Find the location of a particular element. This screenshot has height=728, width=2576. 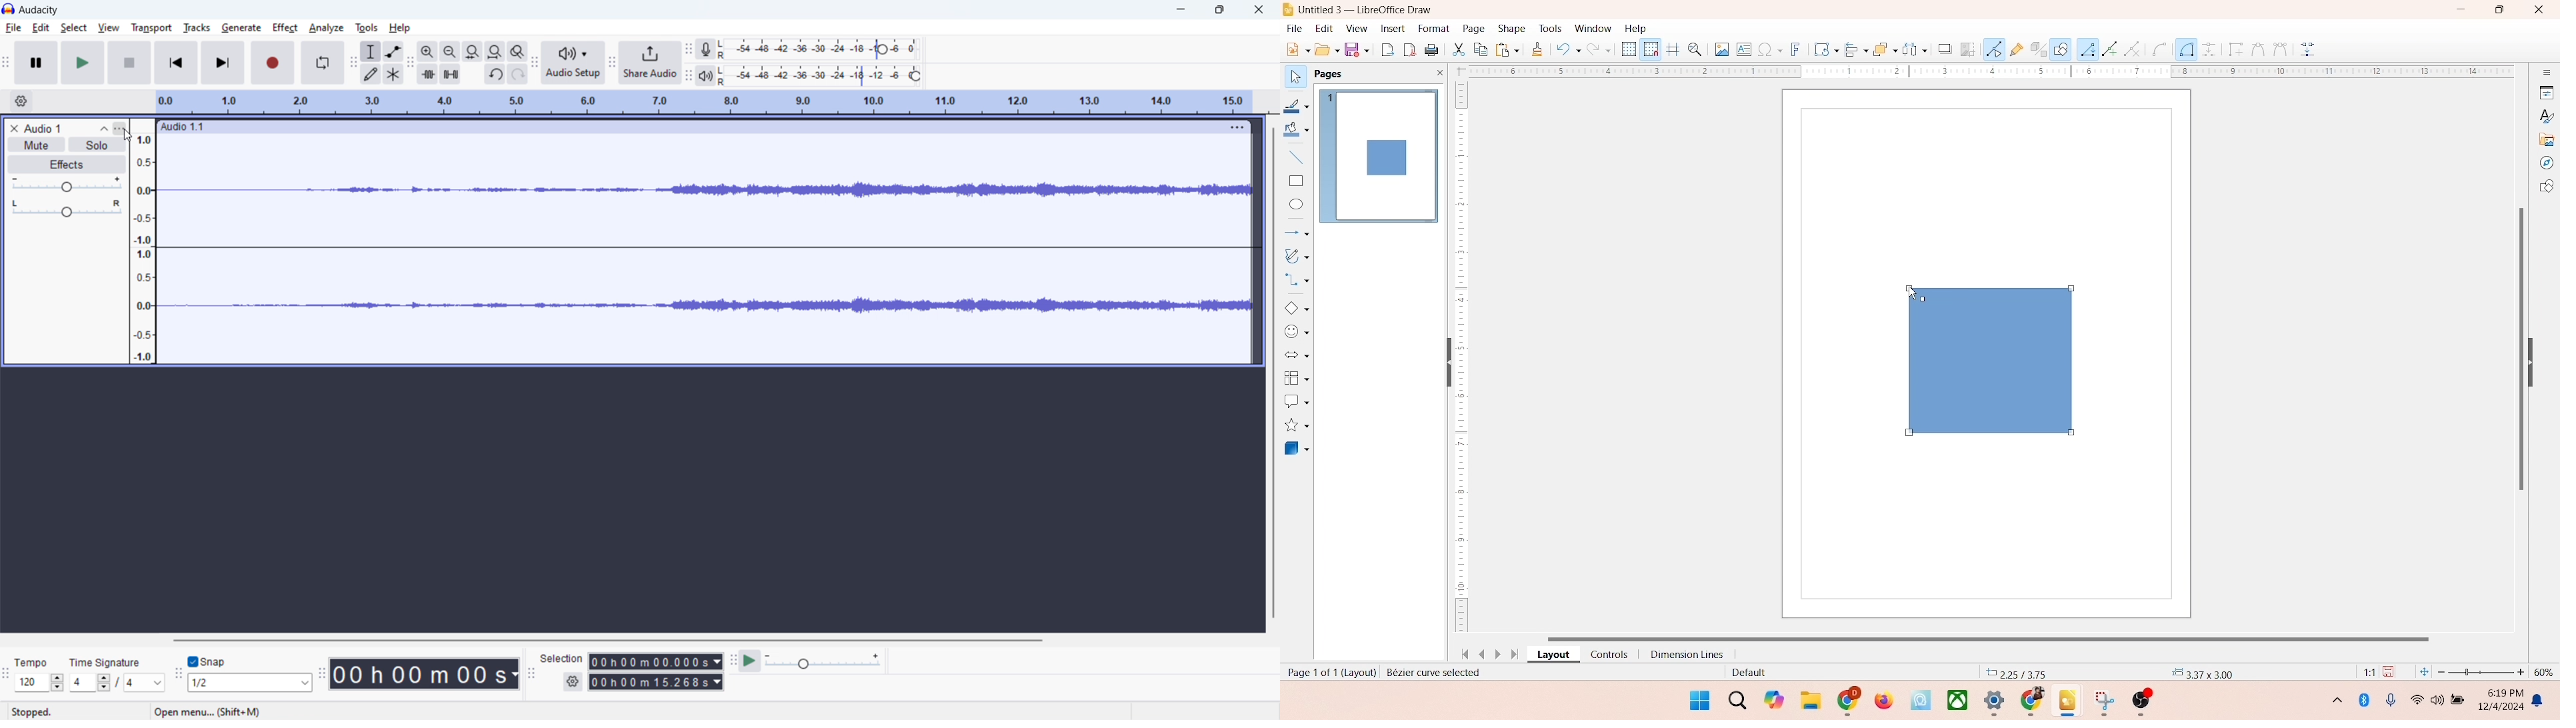

play is located at coordinates (83, 63).